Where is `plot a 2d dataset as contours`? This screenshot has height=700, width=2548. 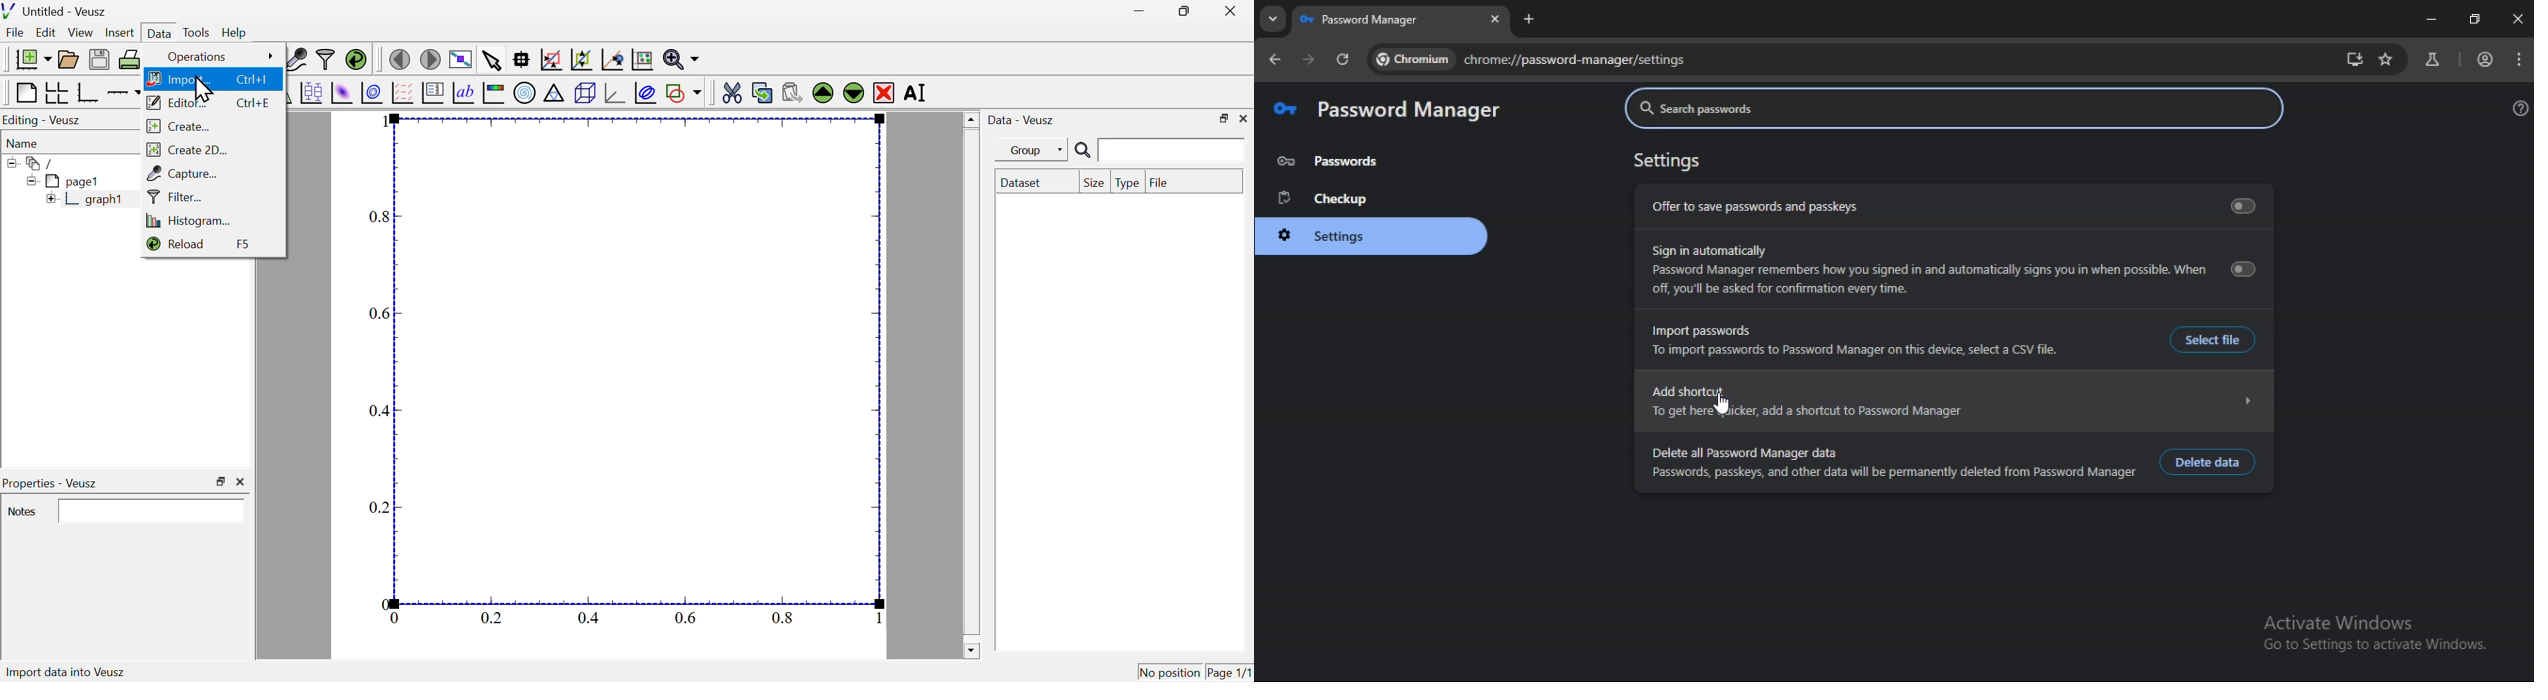 plot a 2d dataset as contours is located at coordinates (372, 93).